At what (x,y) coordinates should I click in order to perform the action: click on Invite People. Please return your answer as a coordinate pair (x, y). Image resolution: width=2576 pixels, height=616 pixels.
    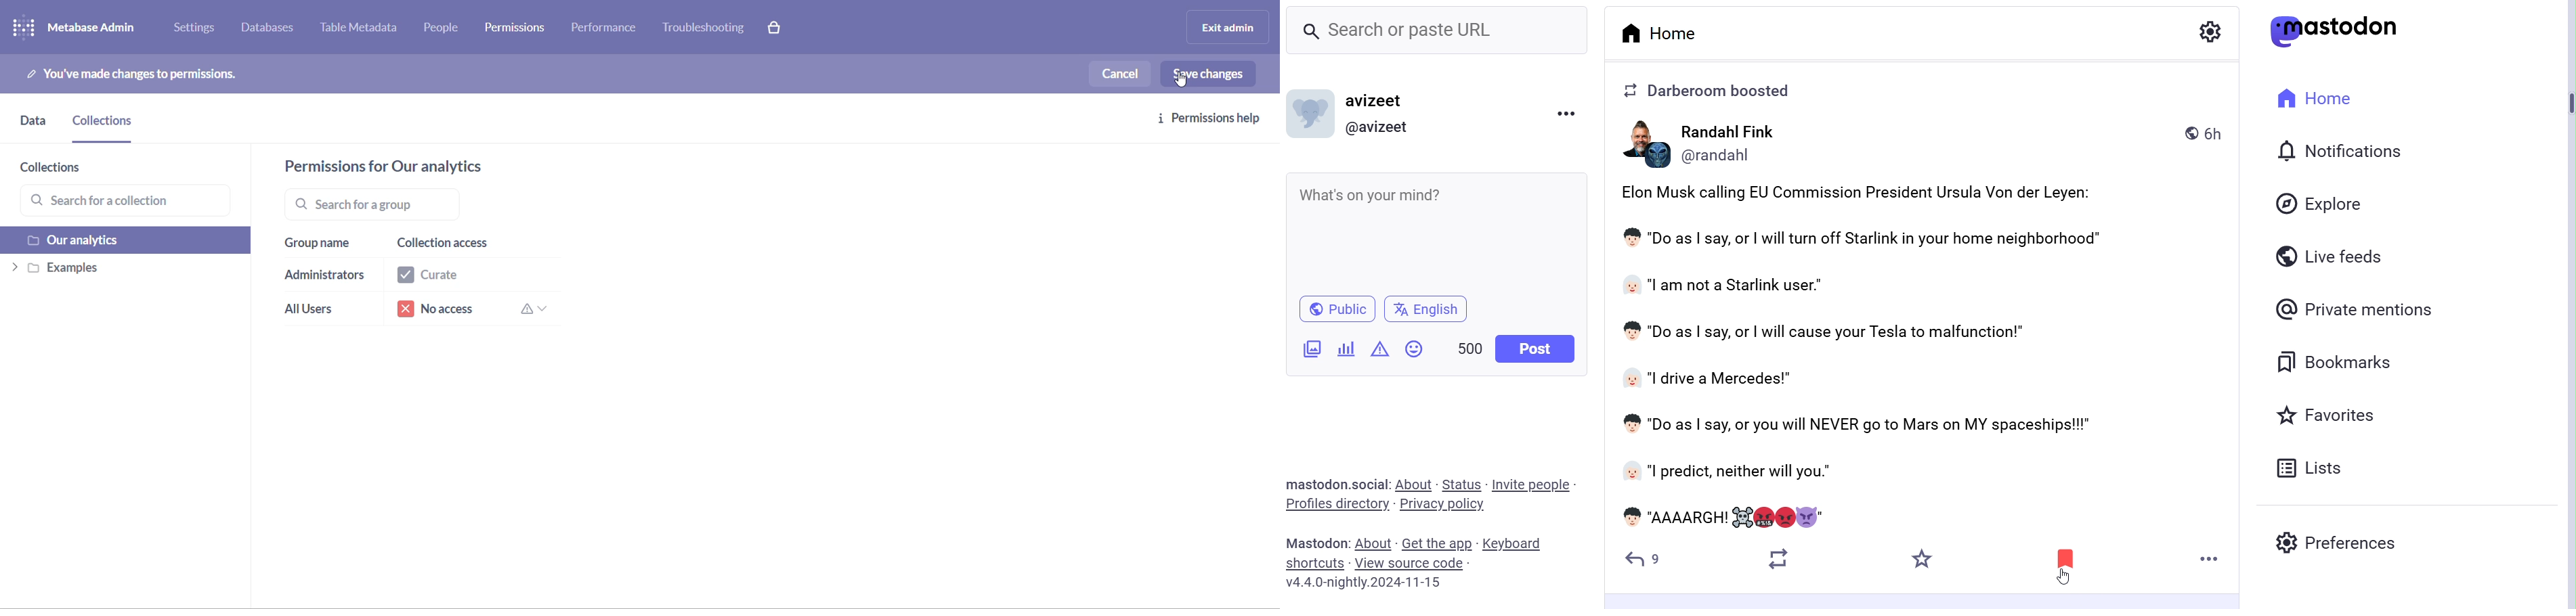
    Looking at the image, I should click on (1532, 486).